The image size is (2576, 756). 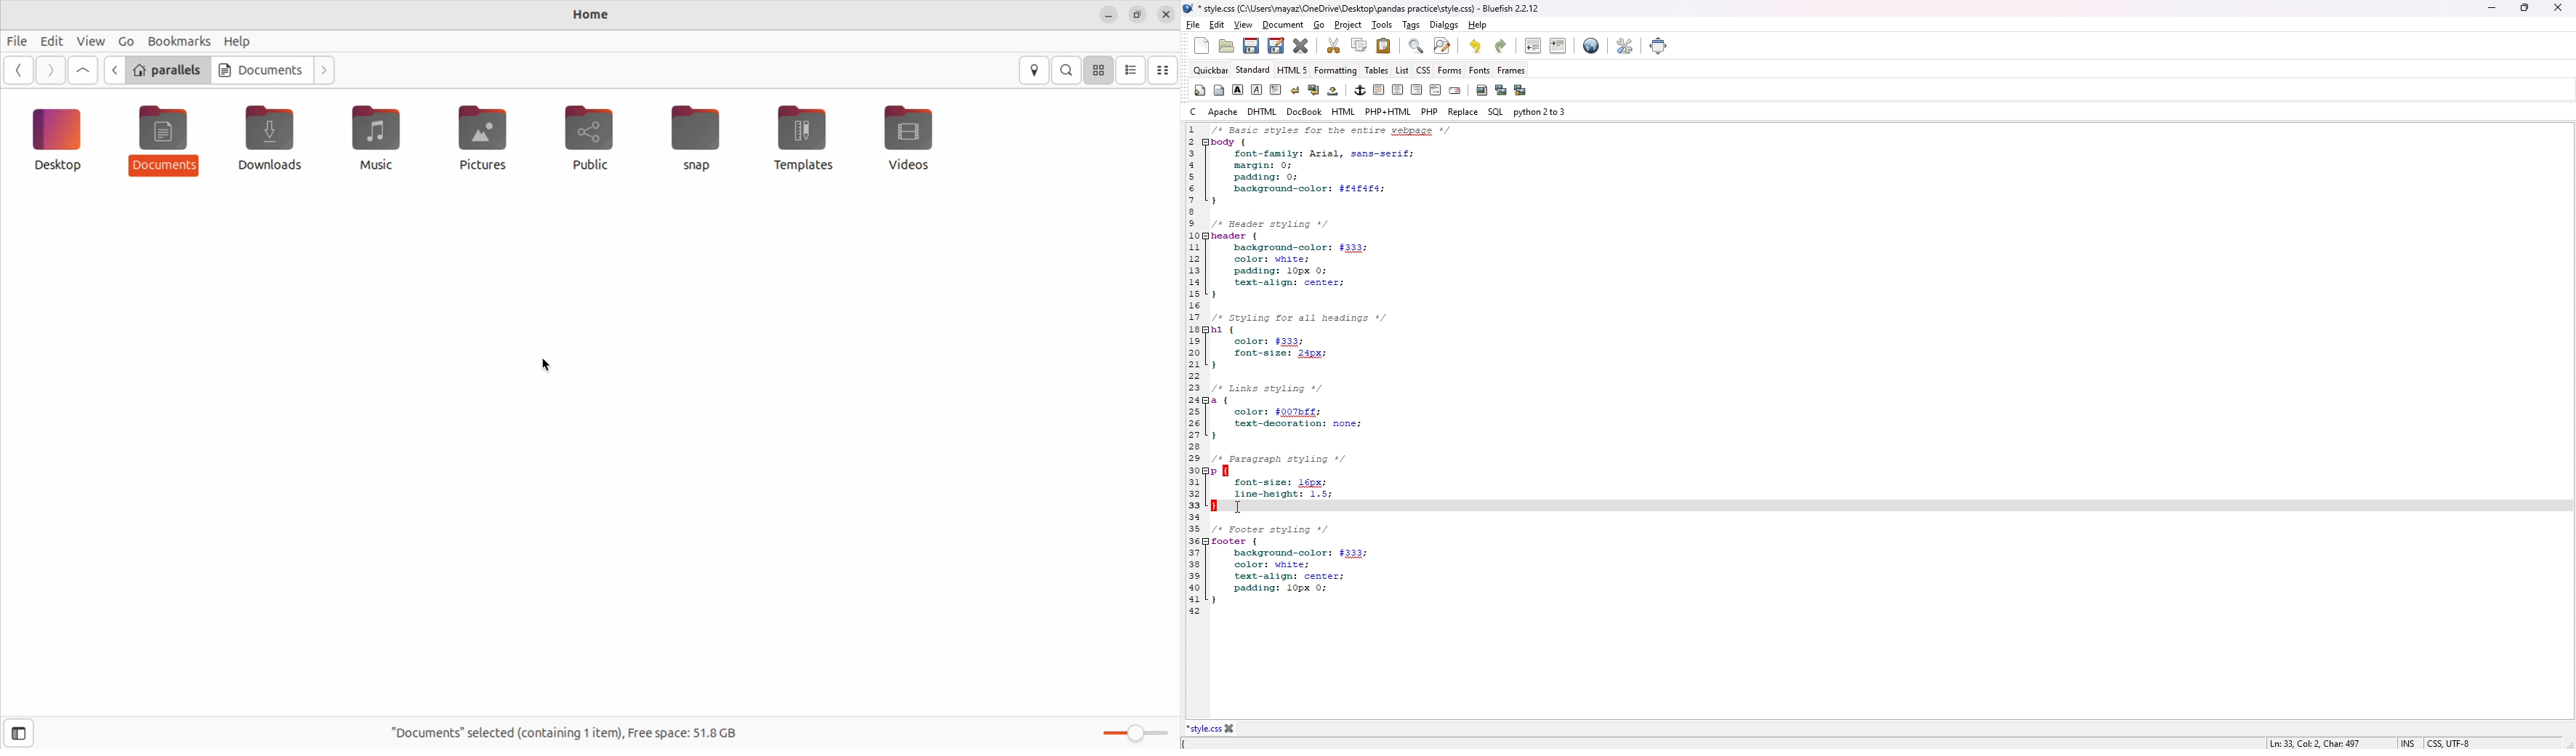 I want to click on php+html, so click(x=1388, y=111).